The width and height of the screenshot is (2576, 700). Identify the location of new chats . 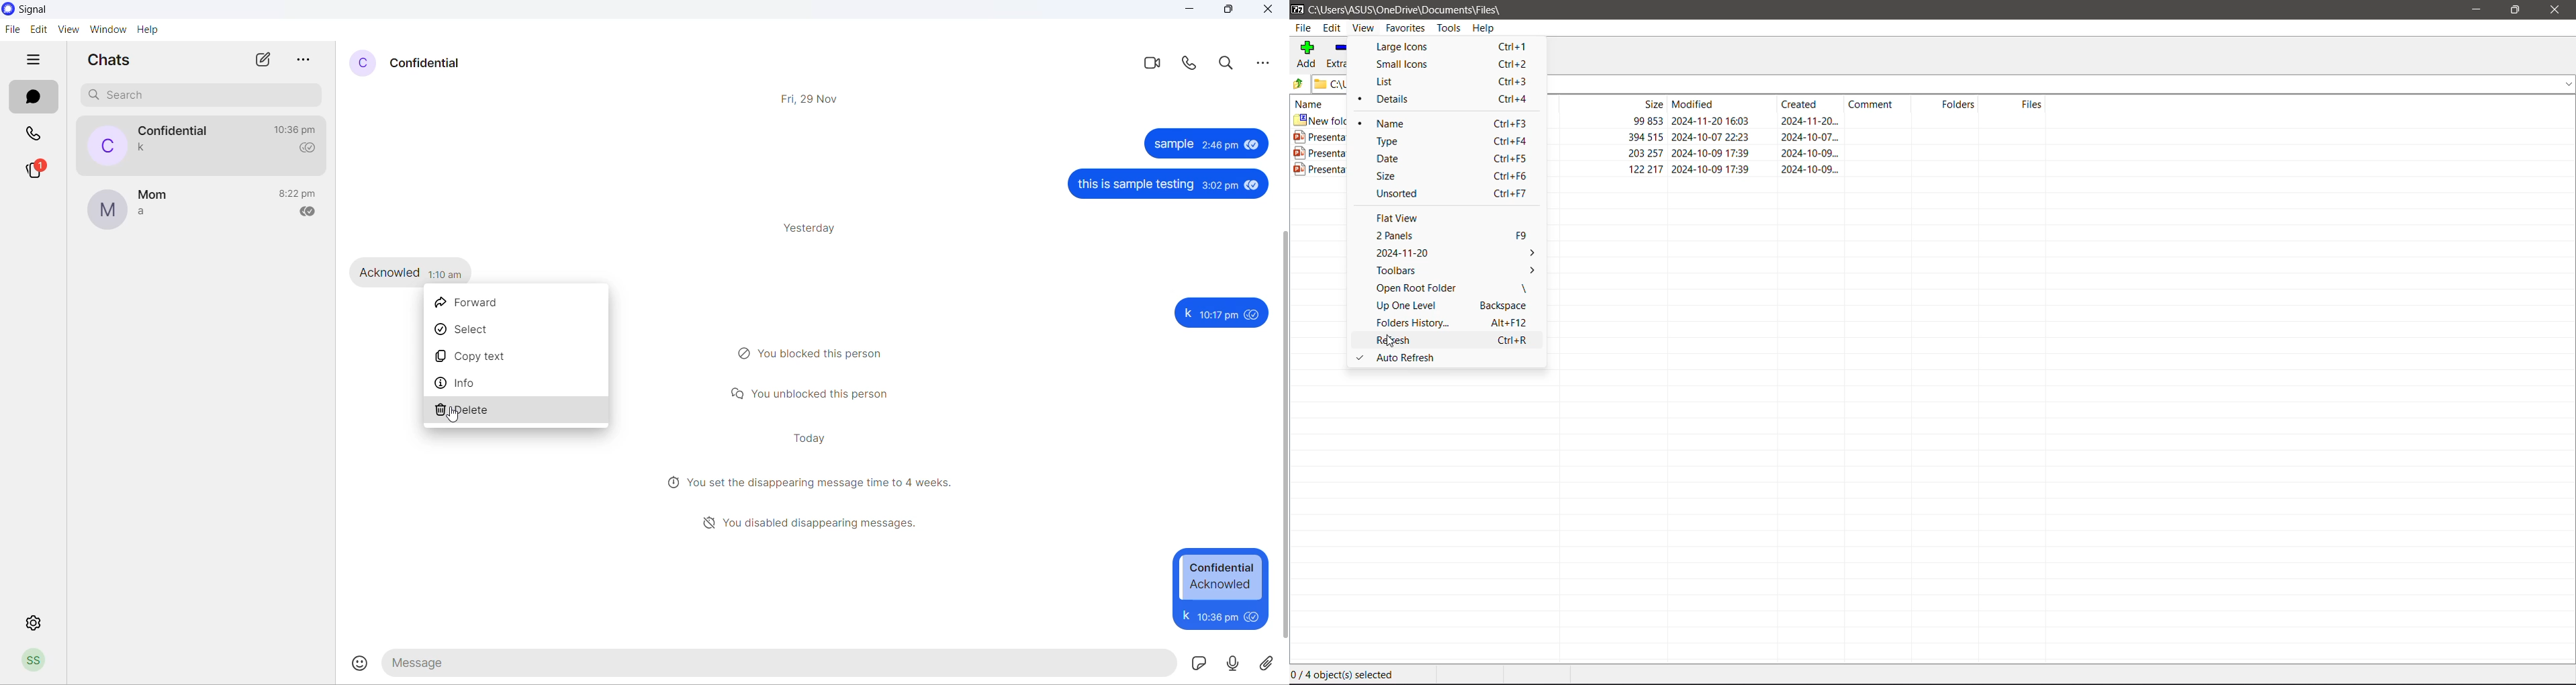
(263, 60).